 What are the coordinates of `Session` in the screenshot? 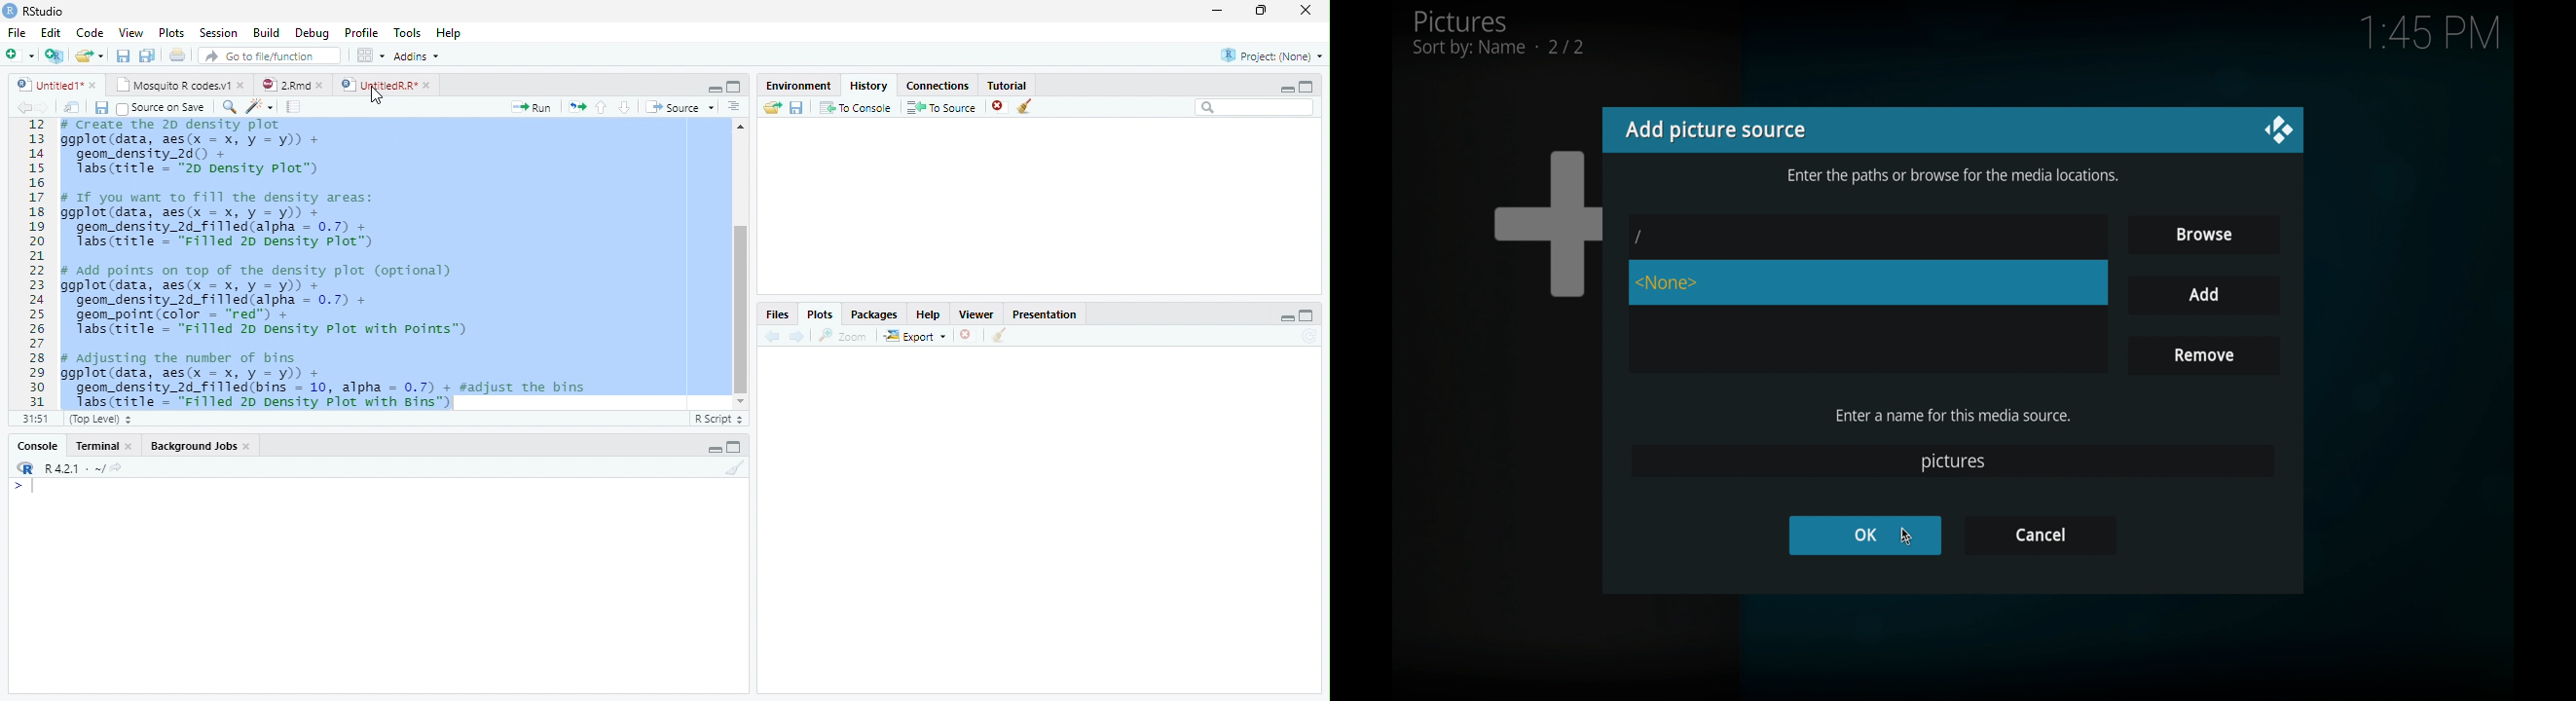 It's located at (219, 33).